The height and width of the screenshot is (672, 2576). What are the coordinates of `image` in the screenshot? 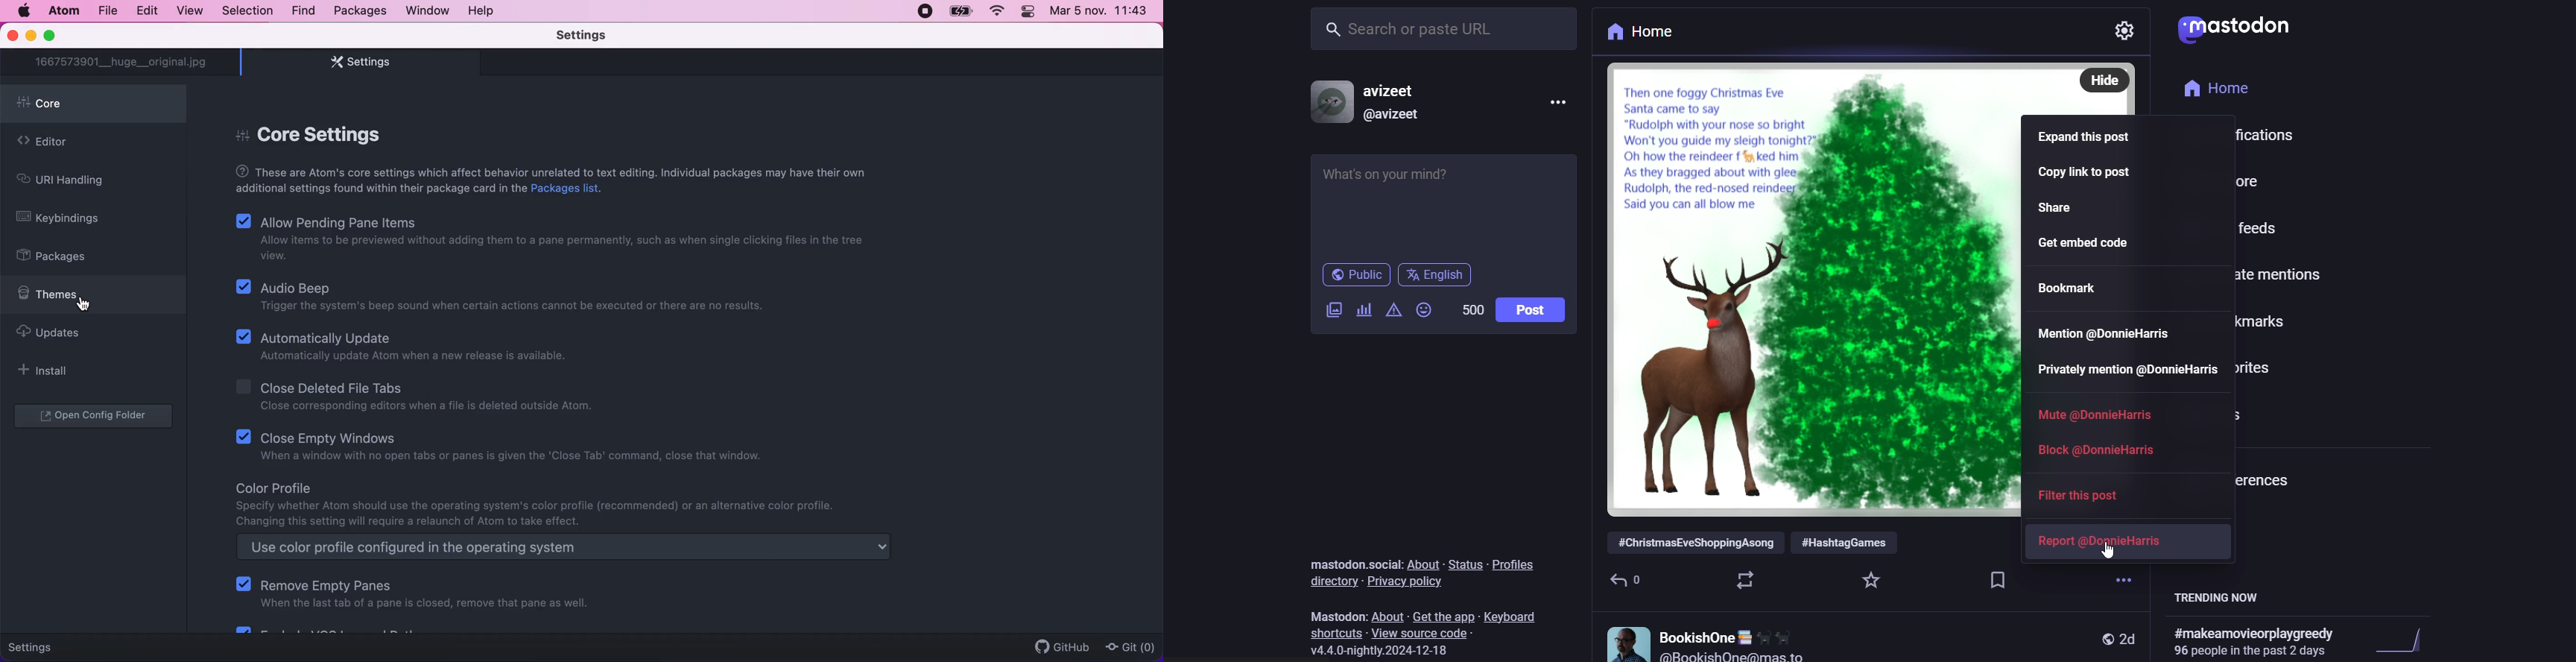 It's located at (1808, 286).